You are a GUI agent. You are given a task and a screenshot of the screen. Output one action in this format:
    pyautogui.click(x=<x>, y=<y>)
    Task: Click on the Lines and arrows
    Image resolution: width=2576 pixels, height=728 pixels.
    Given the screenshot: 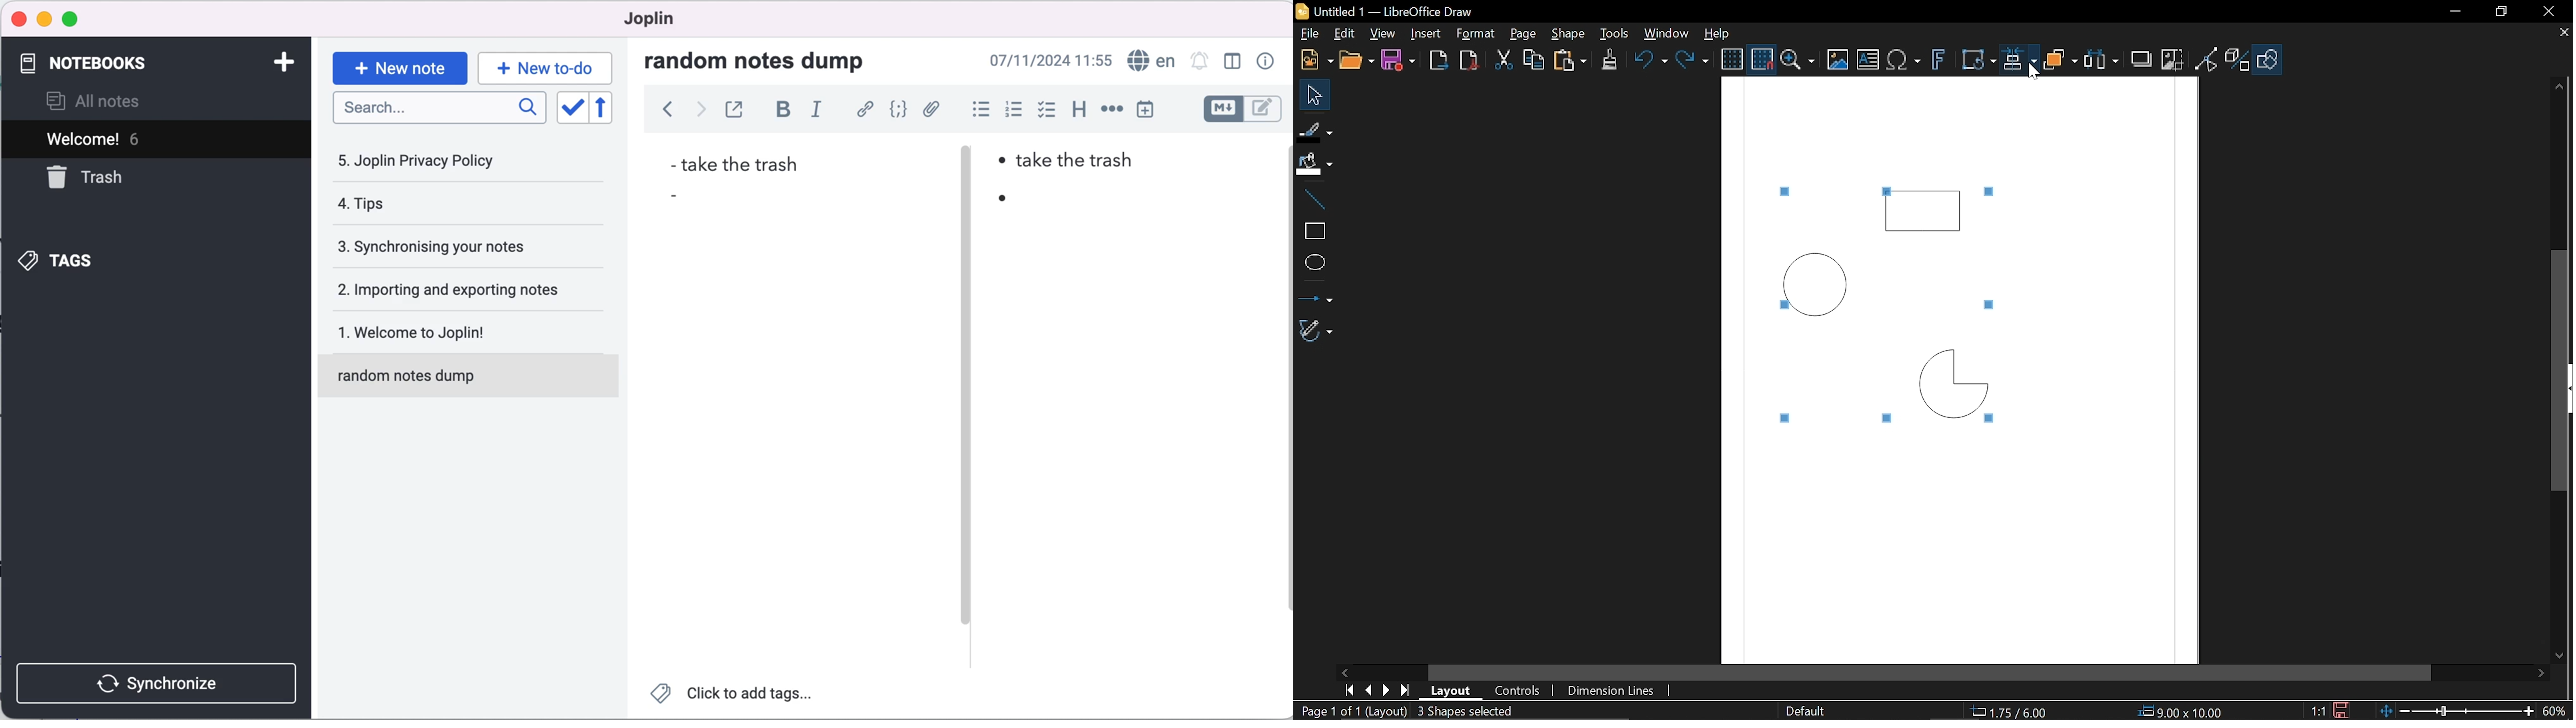 What is the action you would take?
    pyautogui.click(x=1315, y=297)
    